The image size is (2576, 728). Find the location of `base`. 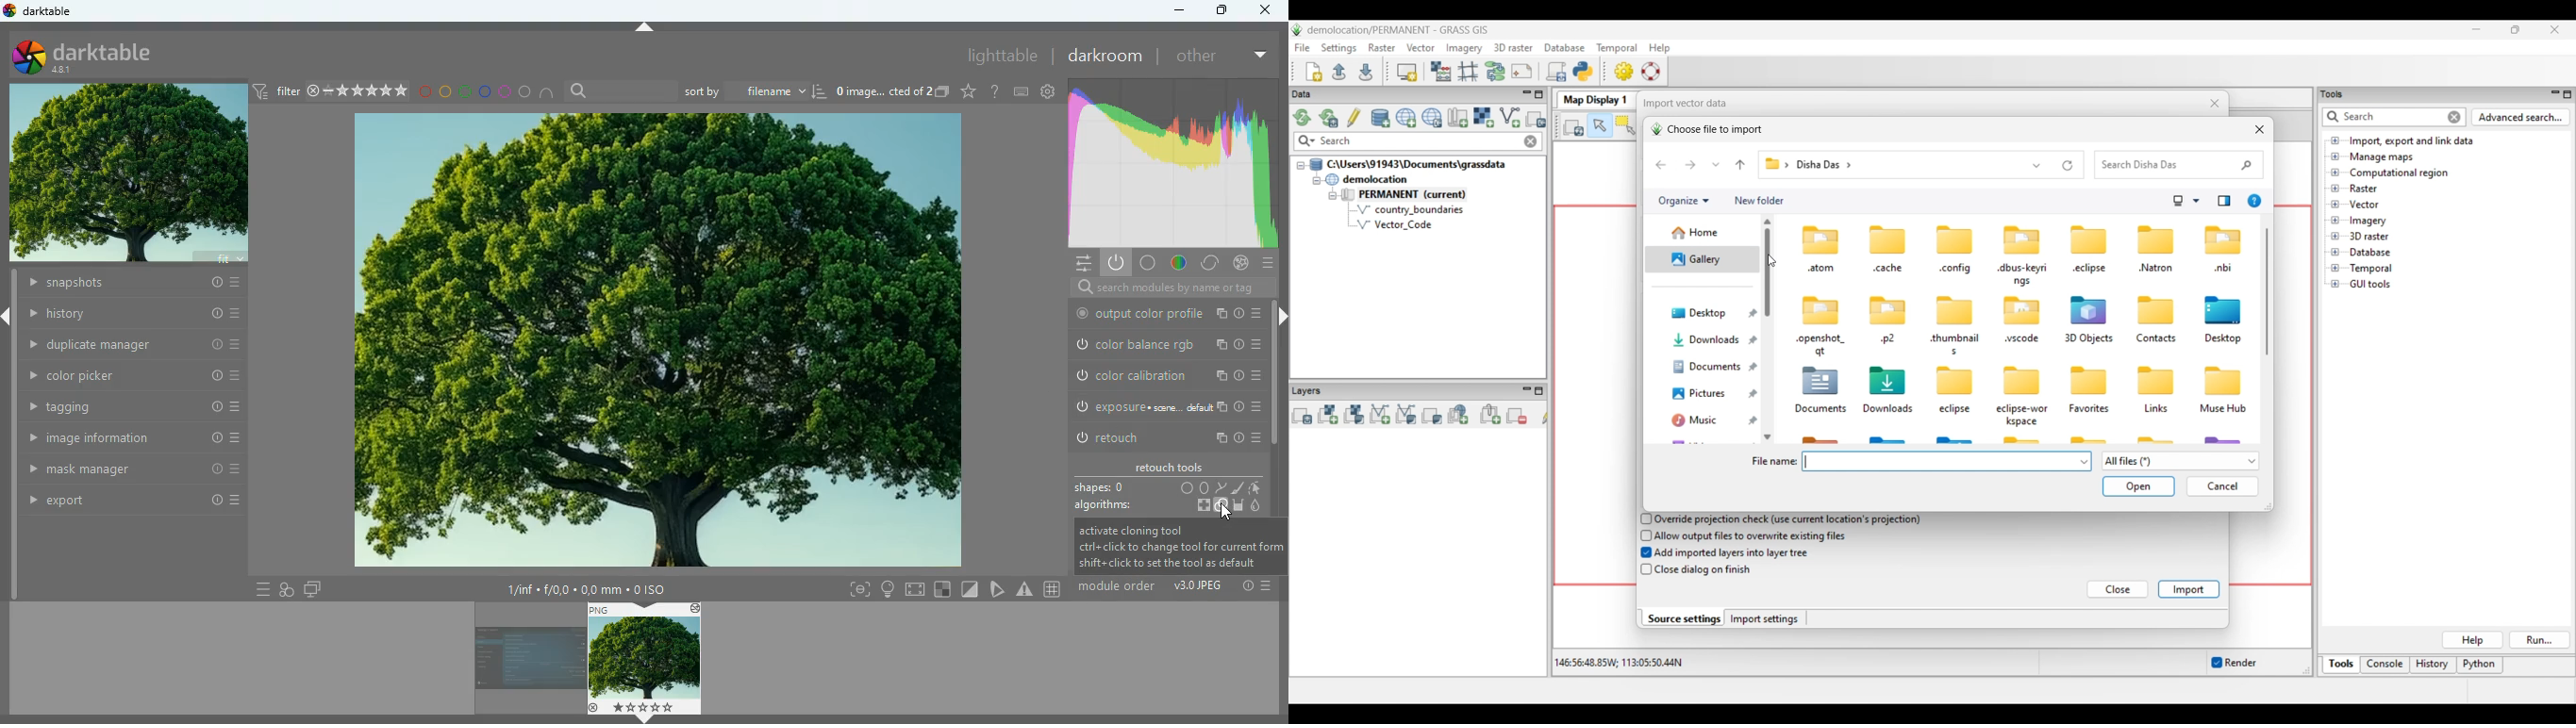

base is located at coordinates (1146, 262).